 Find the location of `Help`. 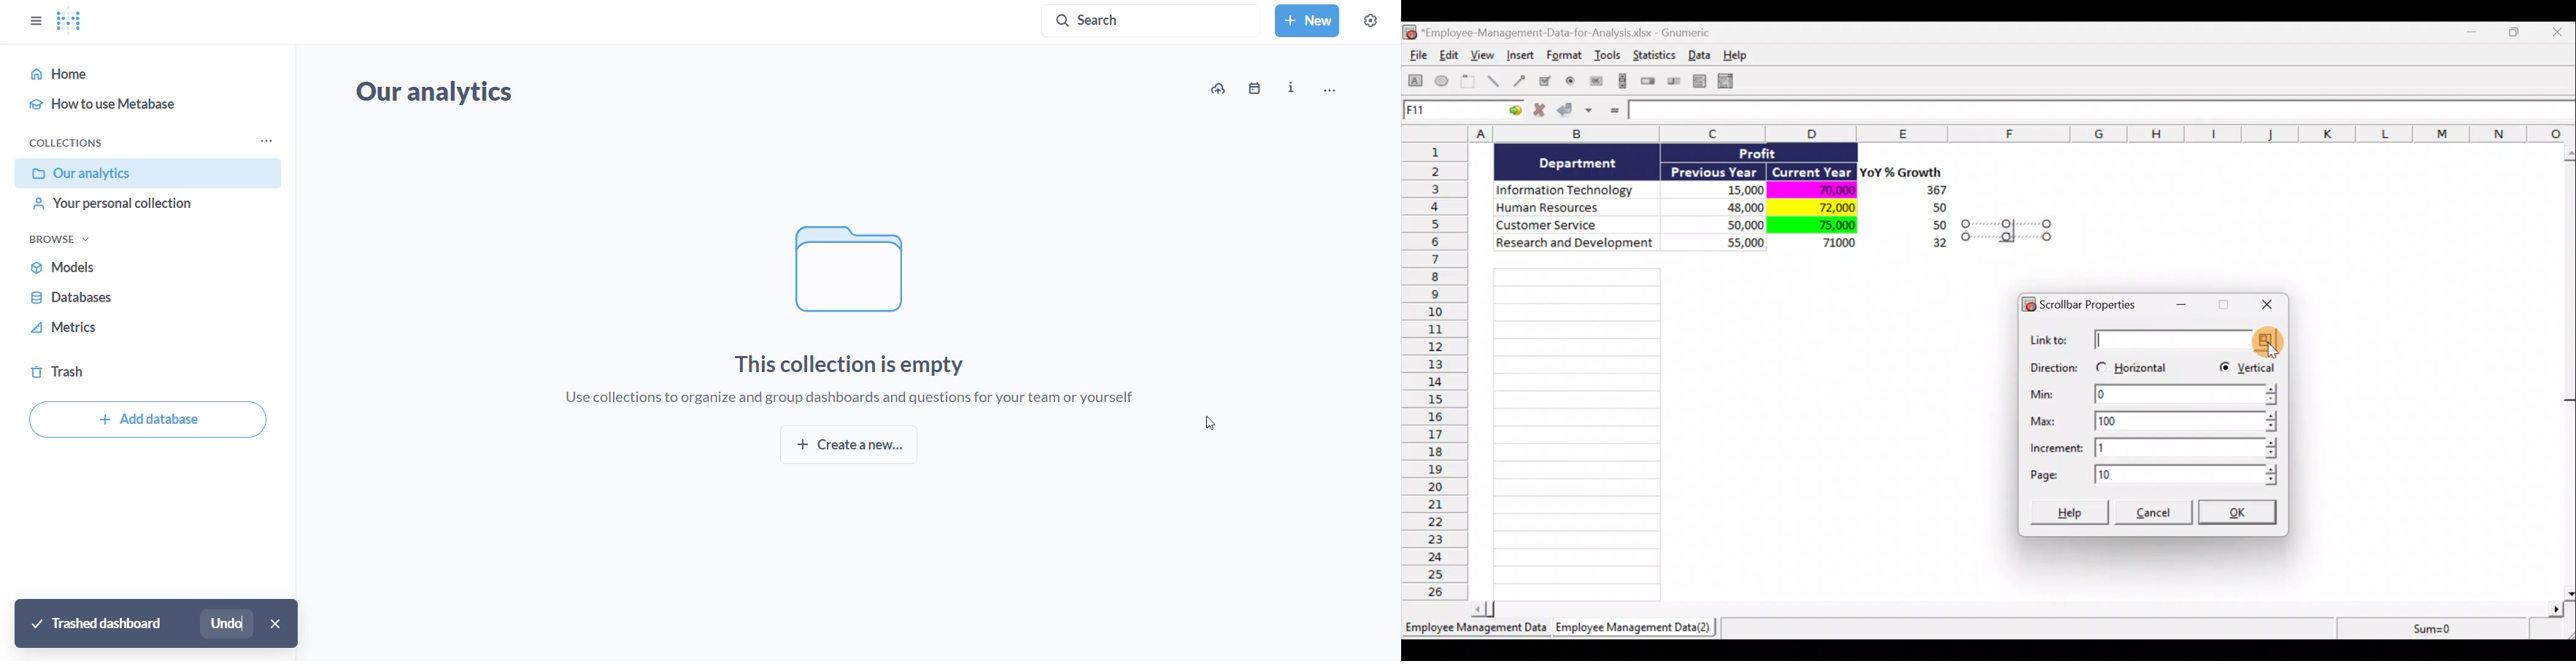

Help is located at coordinates (1742, 55).